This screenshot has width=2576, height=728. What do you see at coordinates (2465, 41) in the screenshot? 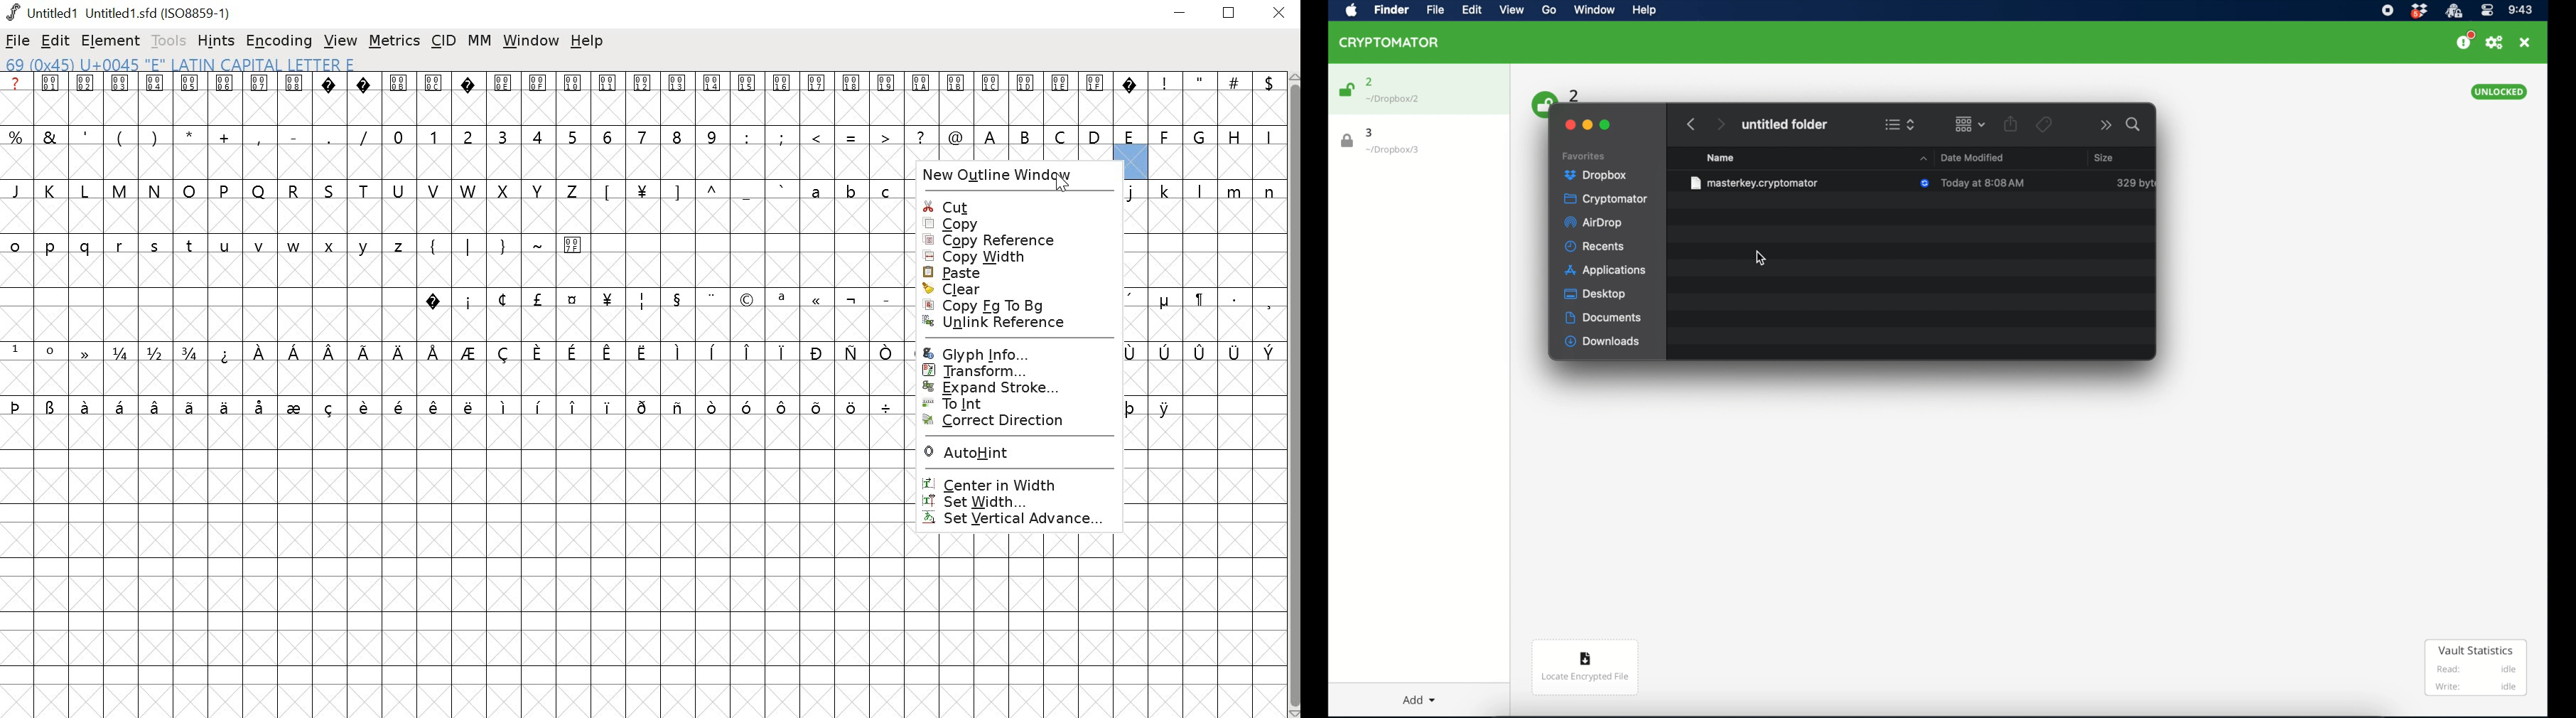
I see `support us` at bounding box center [2465, 41].